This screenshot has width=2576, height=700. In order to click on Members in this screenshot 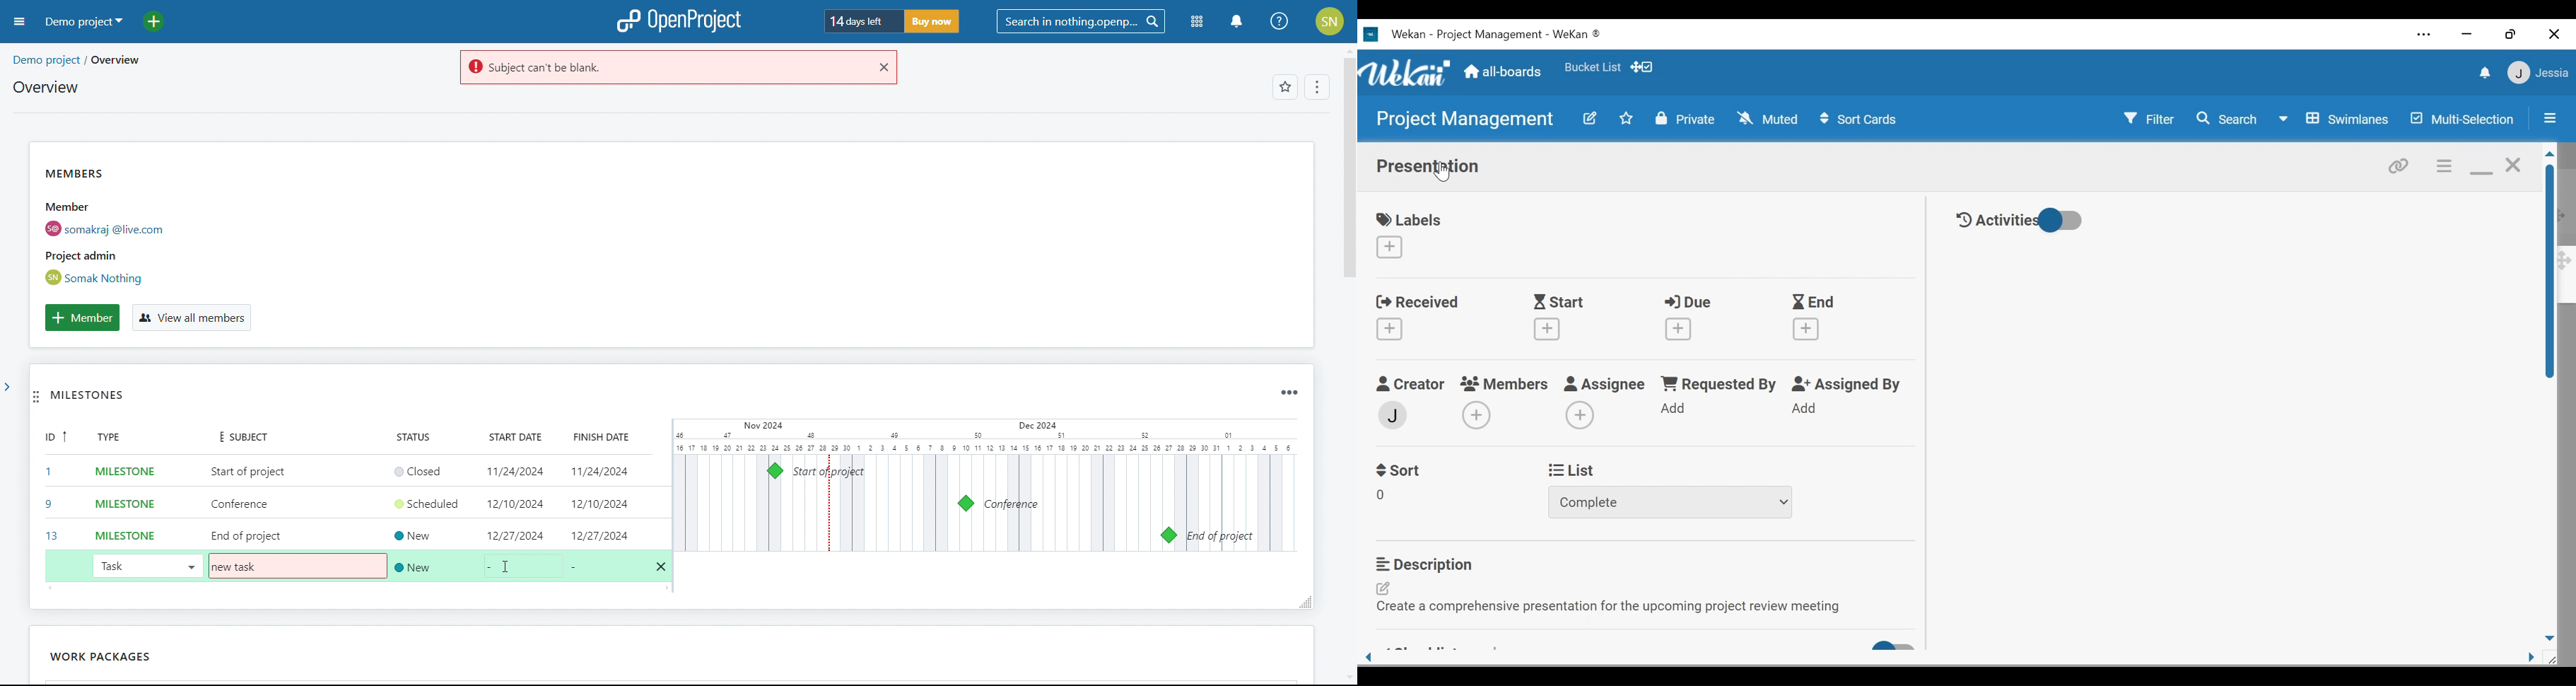, I will do `click(1505, 382)`.